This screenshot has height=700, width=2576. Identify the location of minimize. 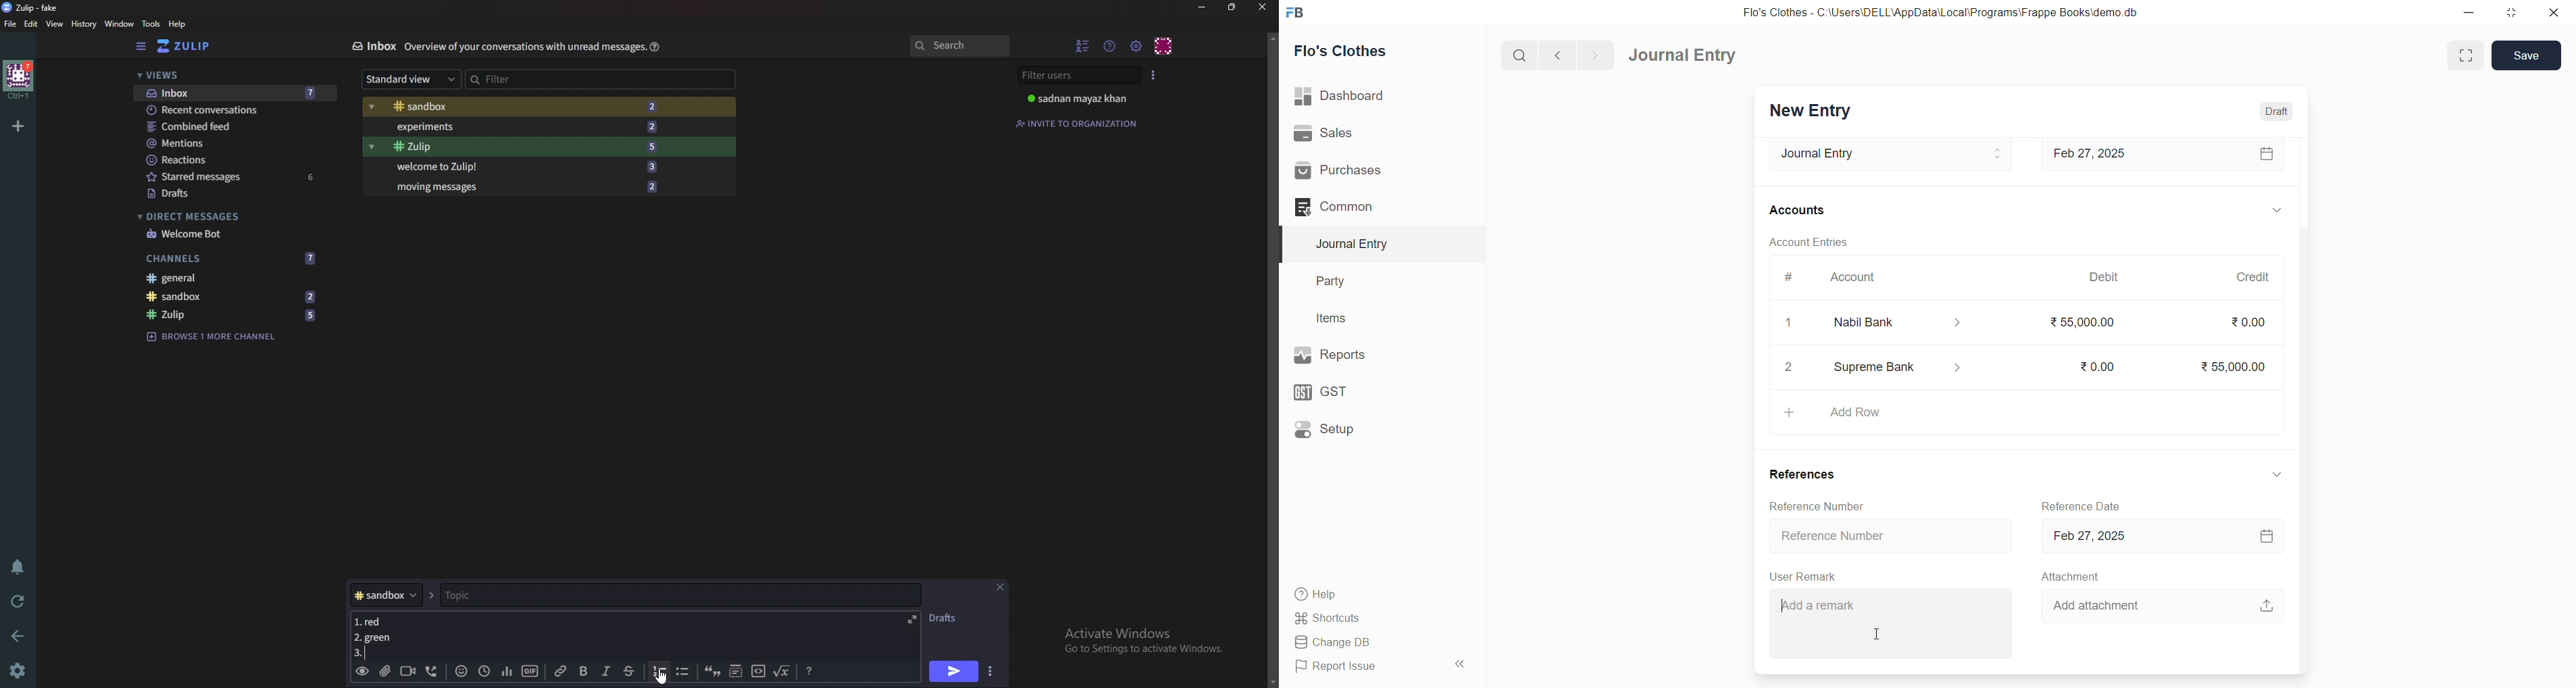
(2467, 11).